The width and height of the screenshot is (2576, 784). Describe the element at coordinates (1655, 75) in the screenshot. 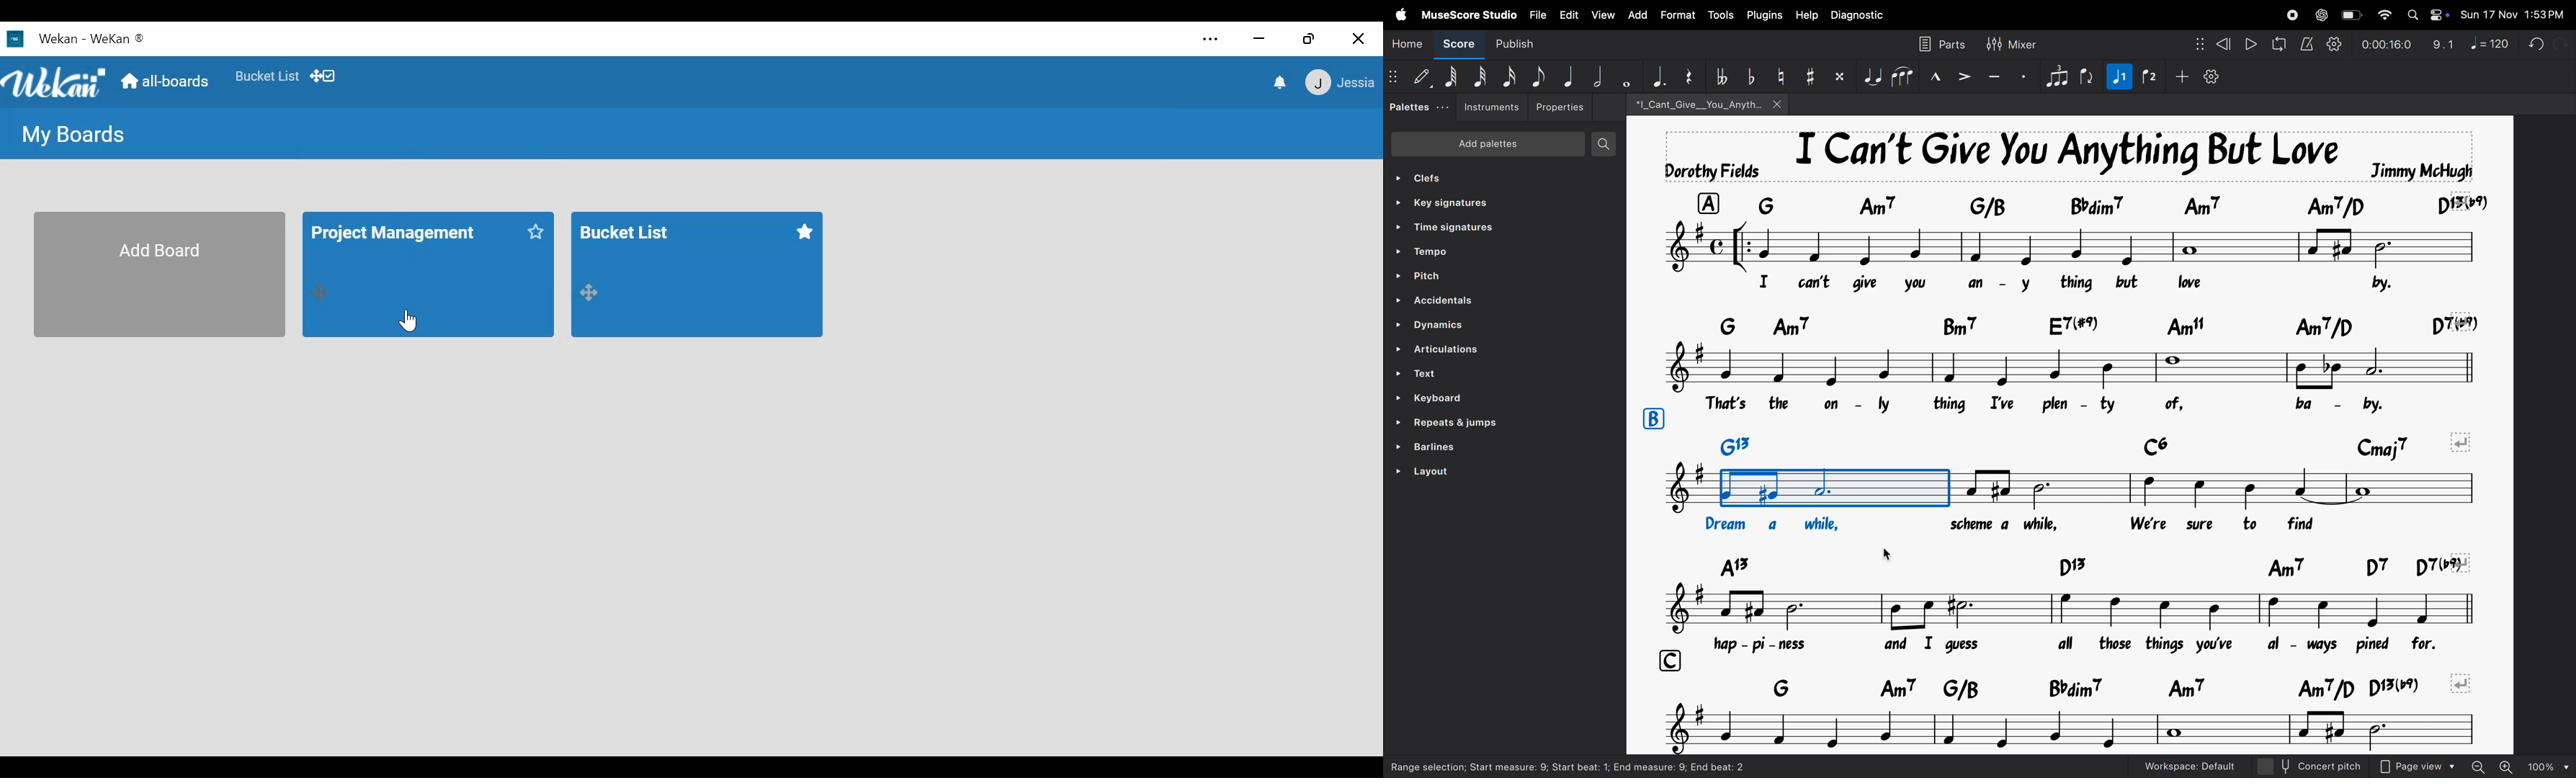

I see ` aggumentation dot` at that location.